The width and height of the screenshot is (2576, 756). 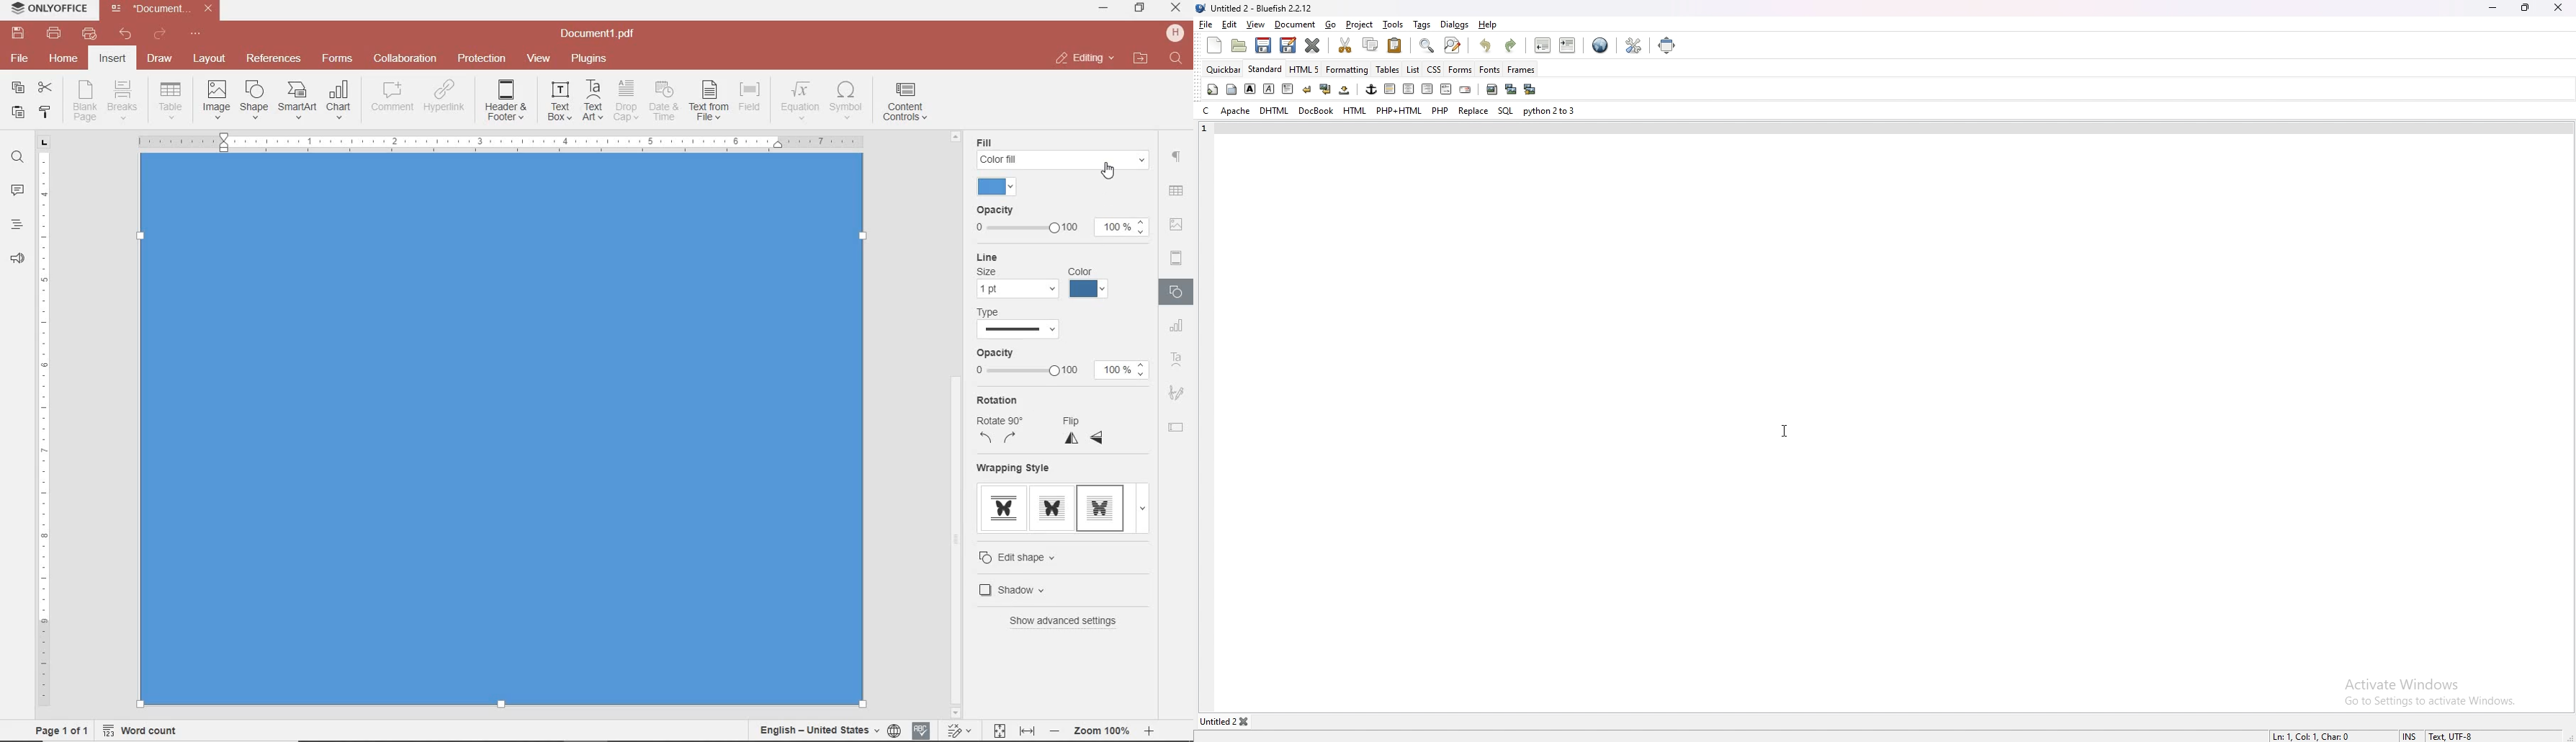 I want to click on WRAPPING STYLE, so click(x=1058, y=495).